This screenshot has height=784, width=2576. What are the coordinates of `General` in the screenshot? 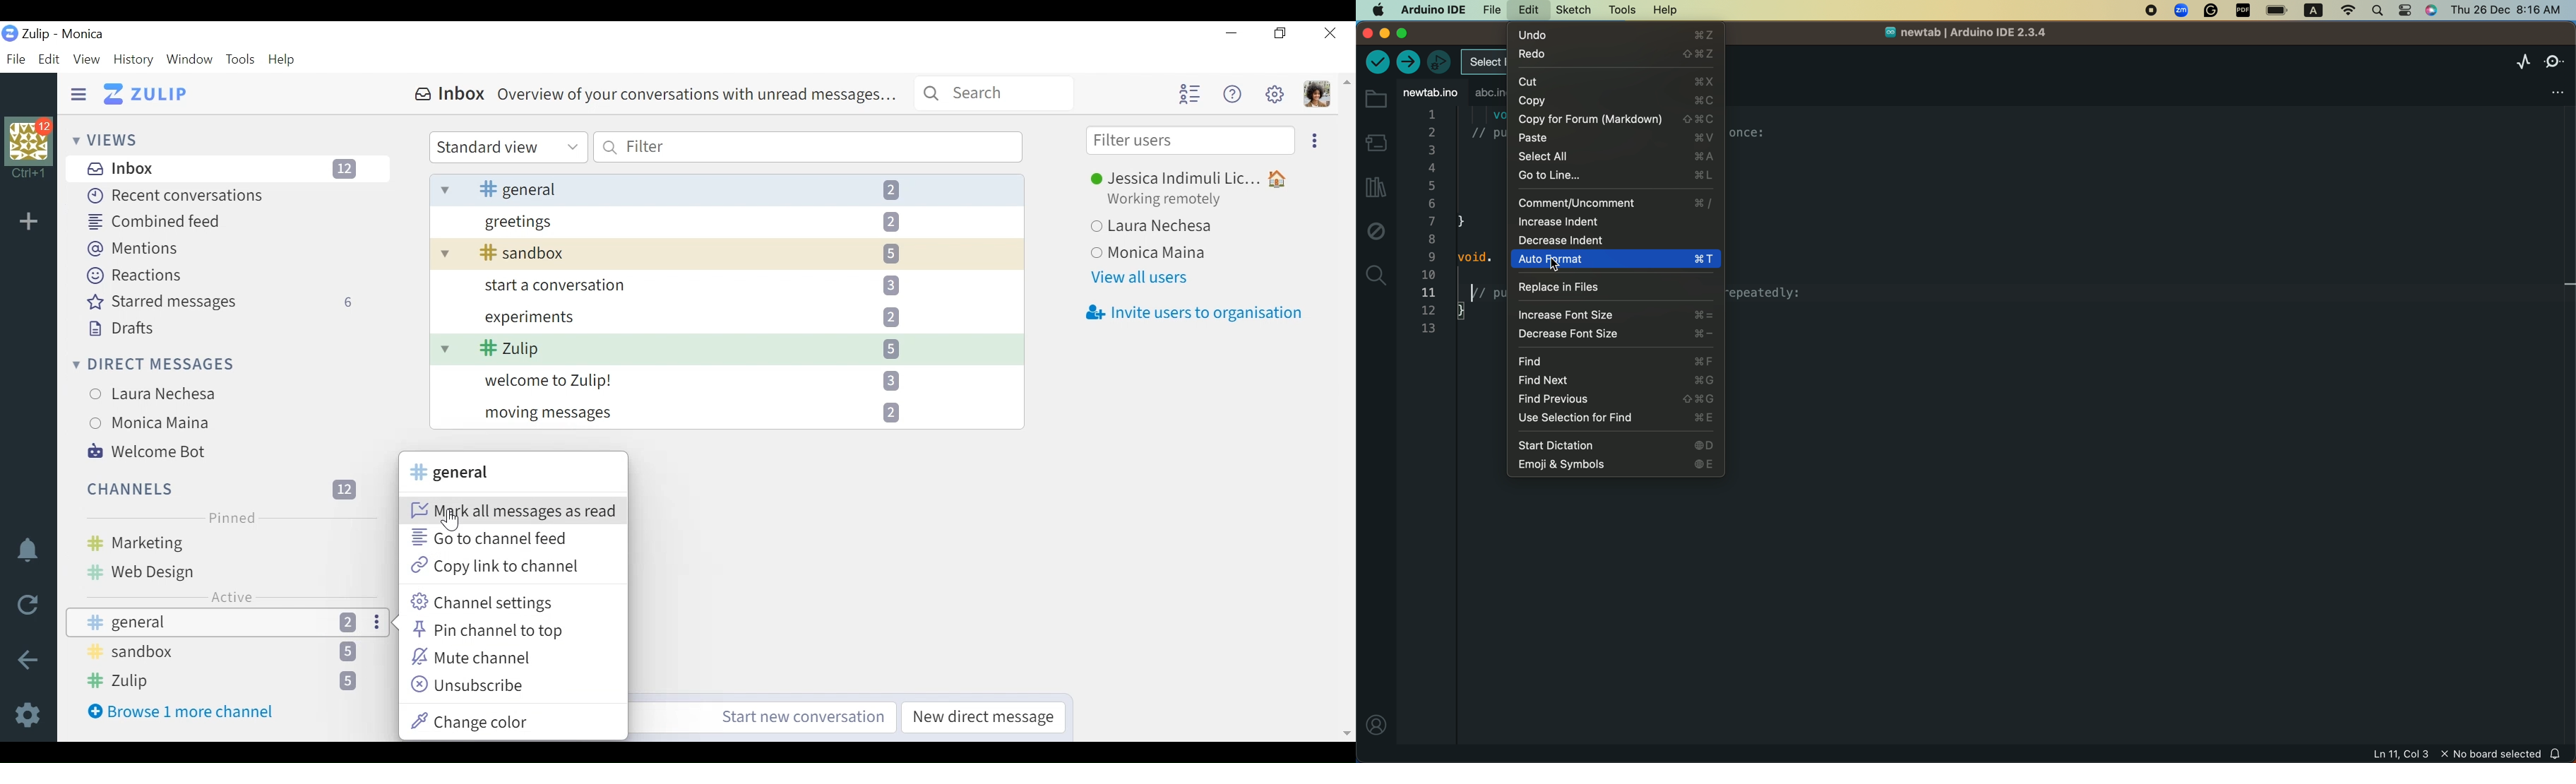 It's located at (451, 473).